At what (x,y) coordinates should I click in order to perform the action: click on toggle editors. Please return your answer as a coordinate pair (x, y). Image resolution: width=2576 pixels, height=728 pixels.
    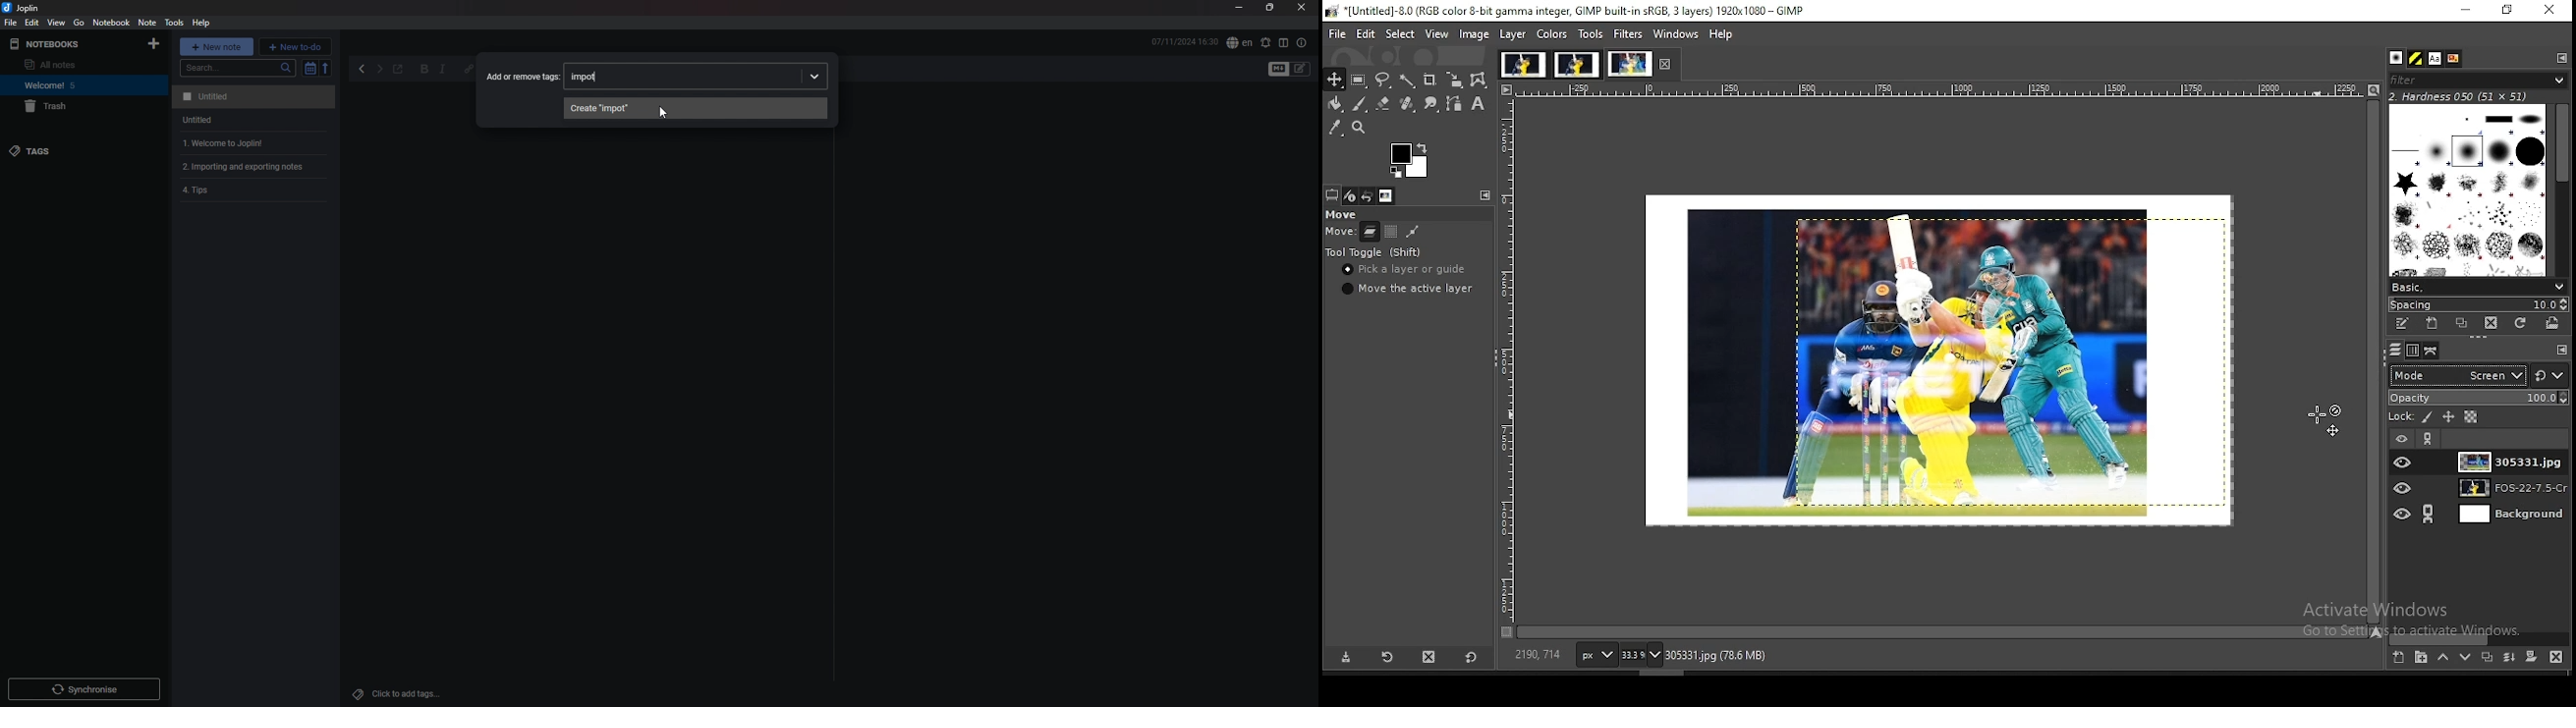
    Looking at the image, I should click on (1279, 69).